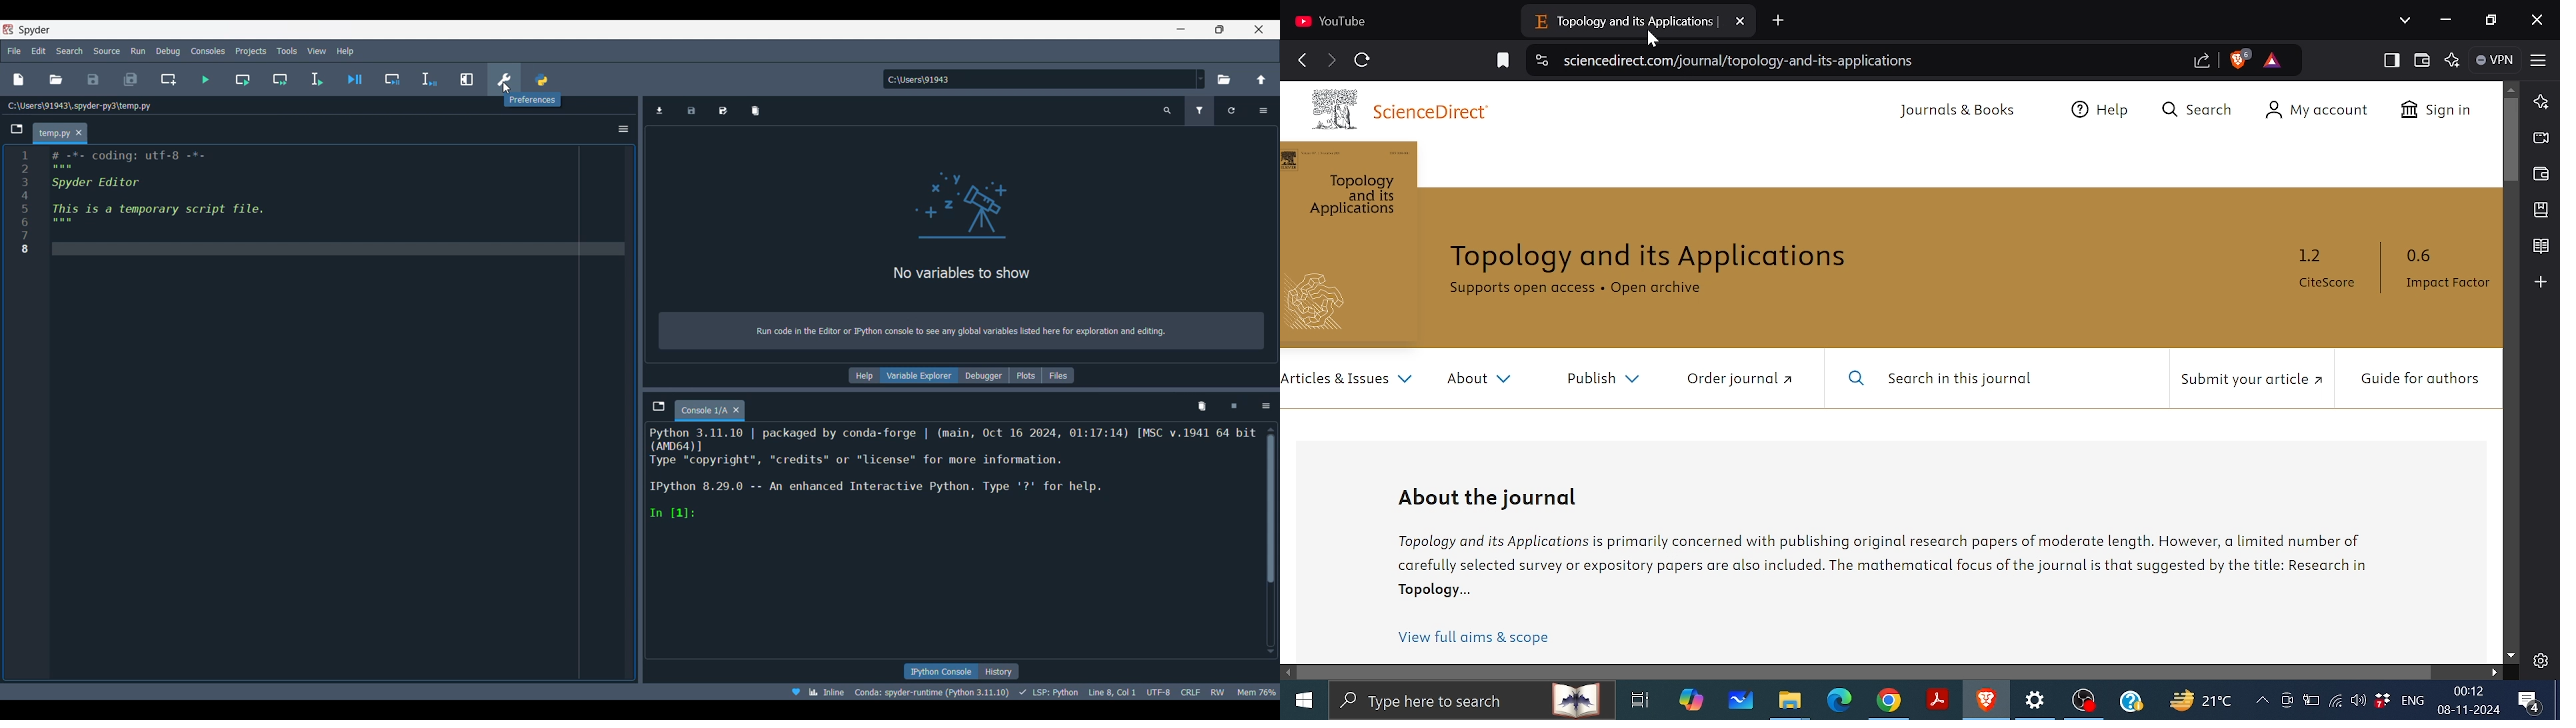 The height and width of the screenshot is (728, 2576). Describe the element at coordinates (1201, 79) in the screenshot. I see `Folder location options ` at that location.